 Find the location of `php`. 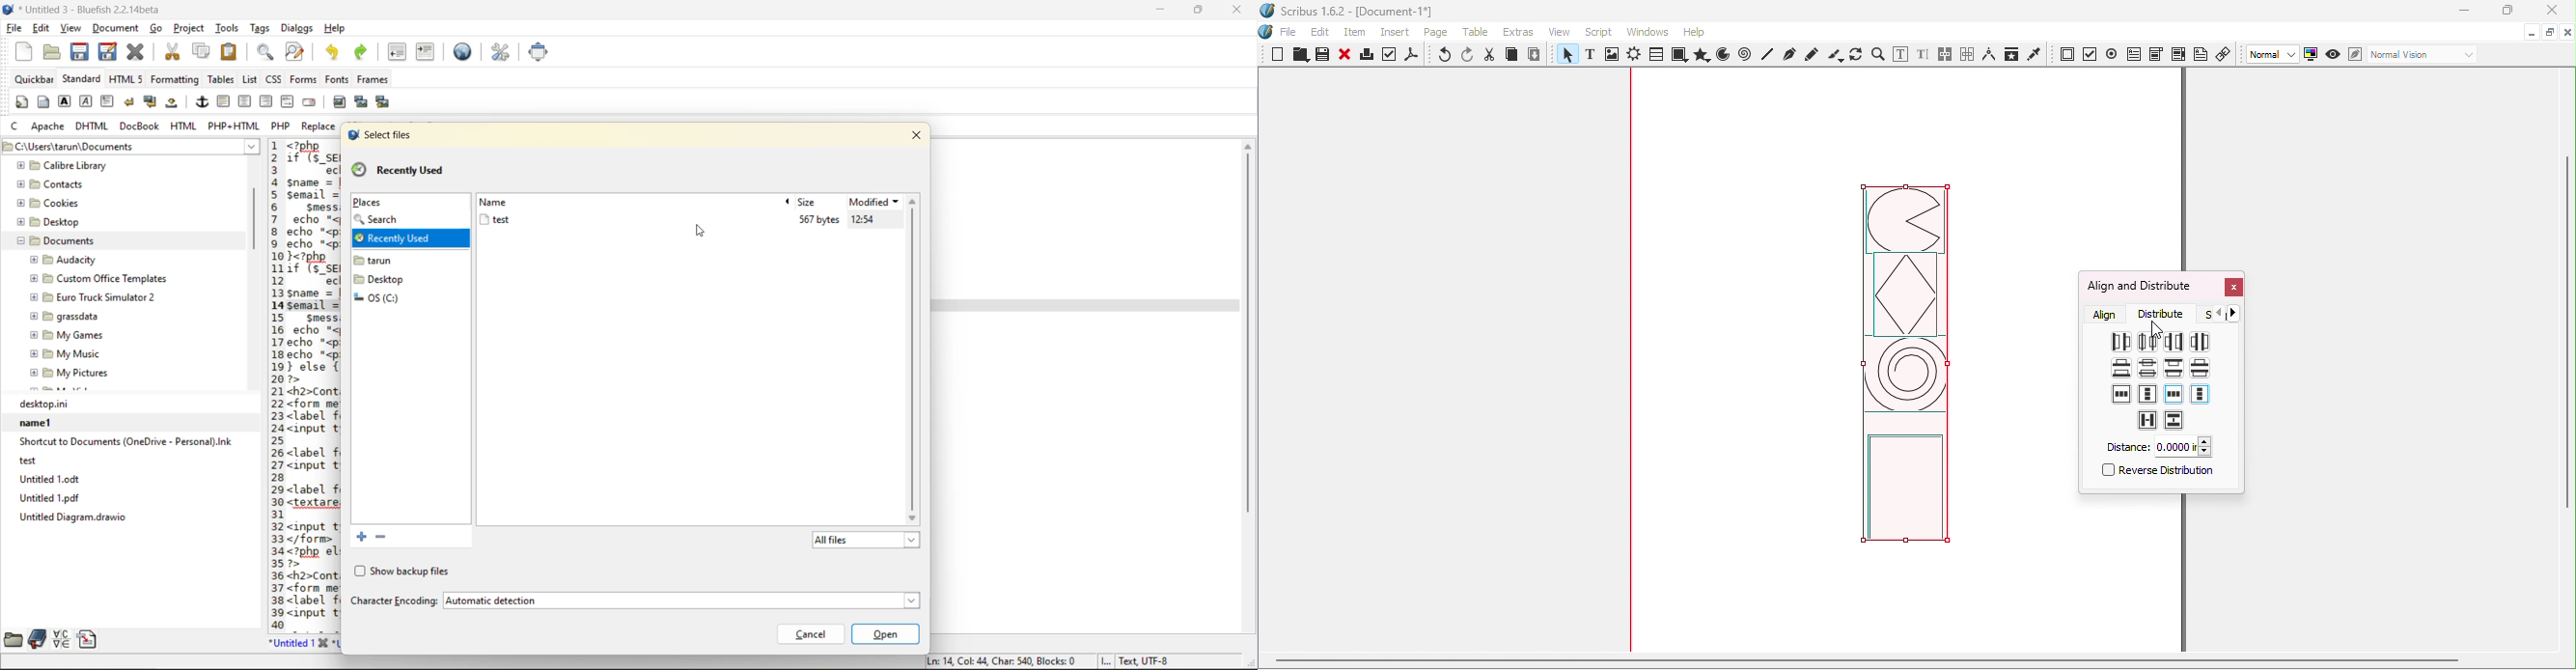

php is located at coordinates (283, 126).